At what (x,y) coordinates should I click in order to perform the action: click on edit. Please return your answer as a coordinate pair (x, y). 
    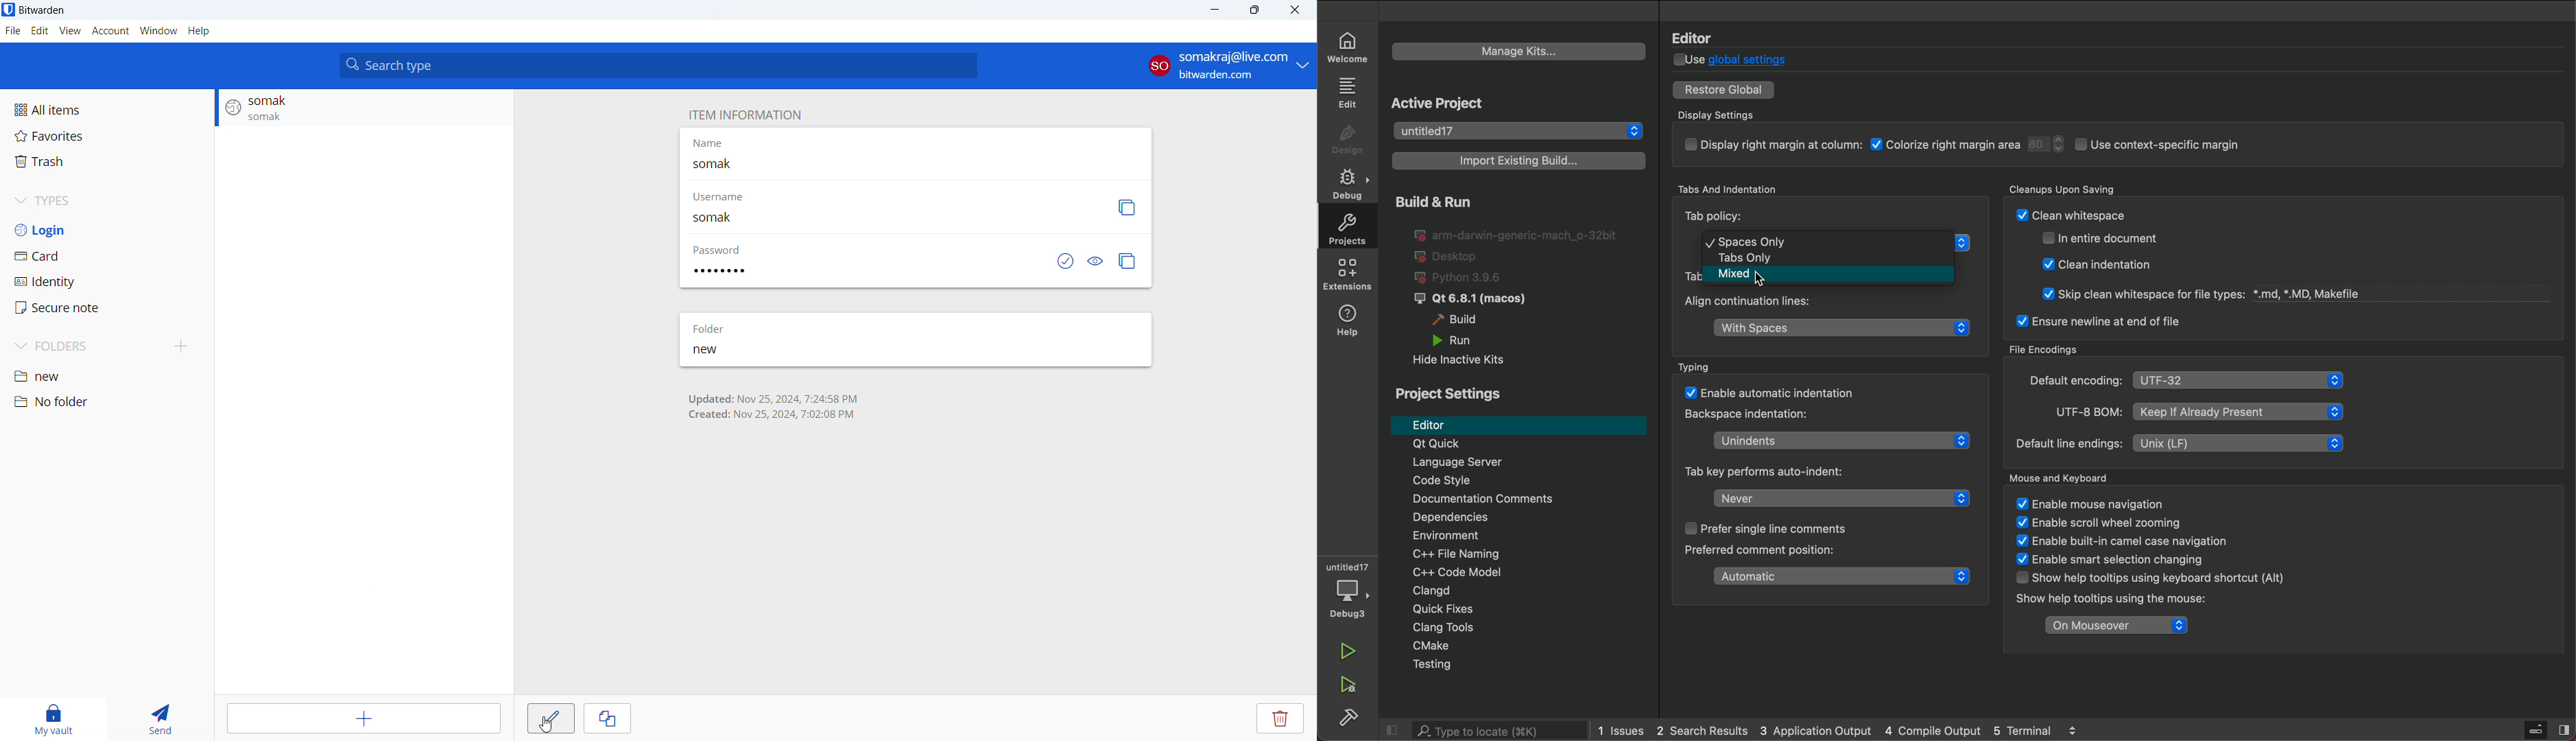
    Looking at the image, I should click on (551, 718).